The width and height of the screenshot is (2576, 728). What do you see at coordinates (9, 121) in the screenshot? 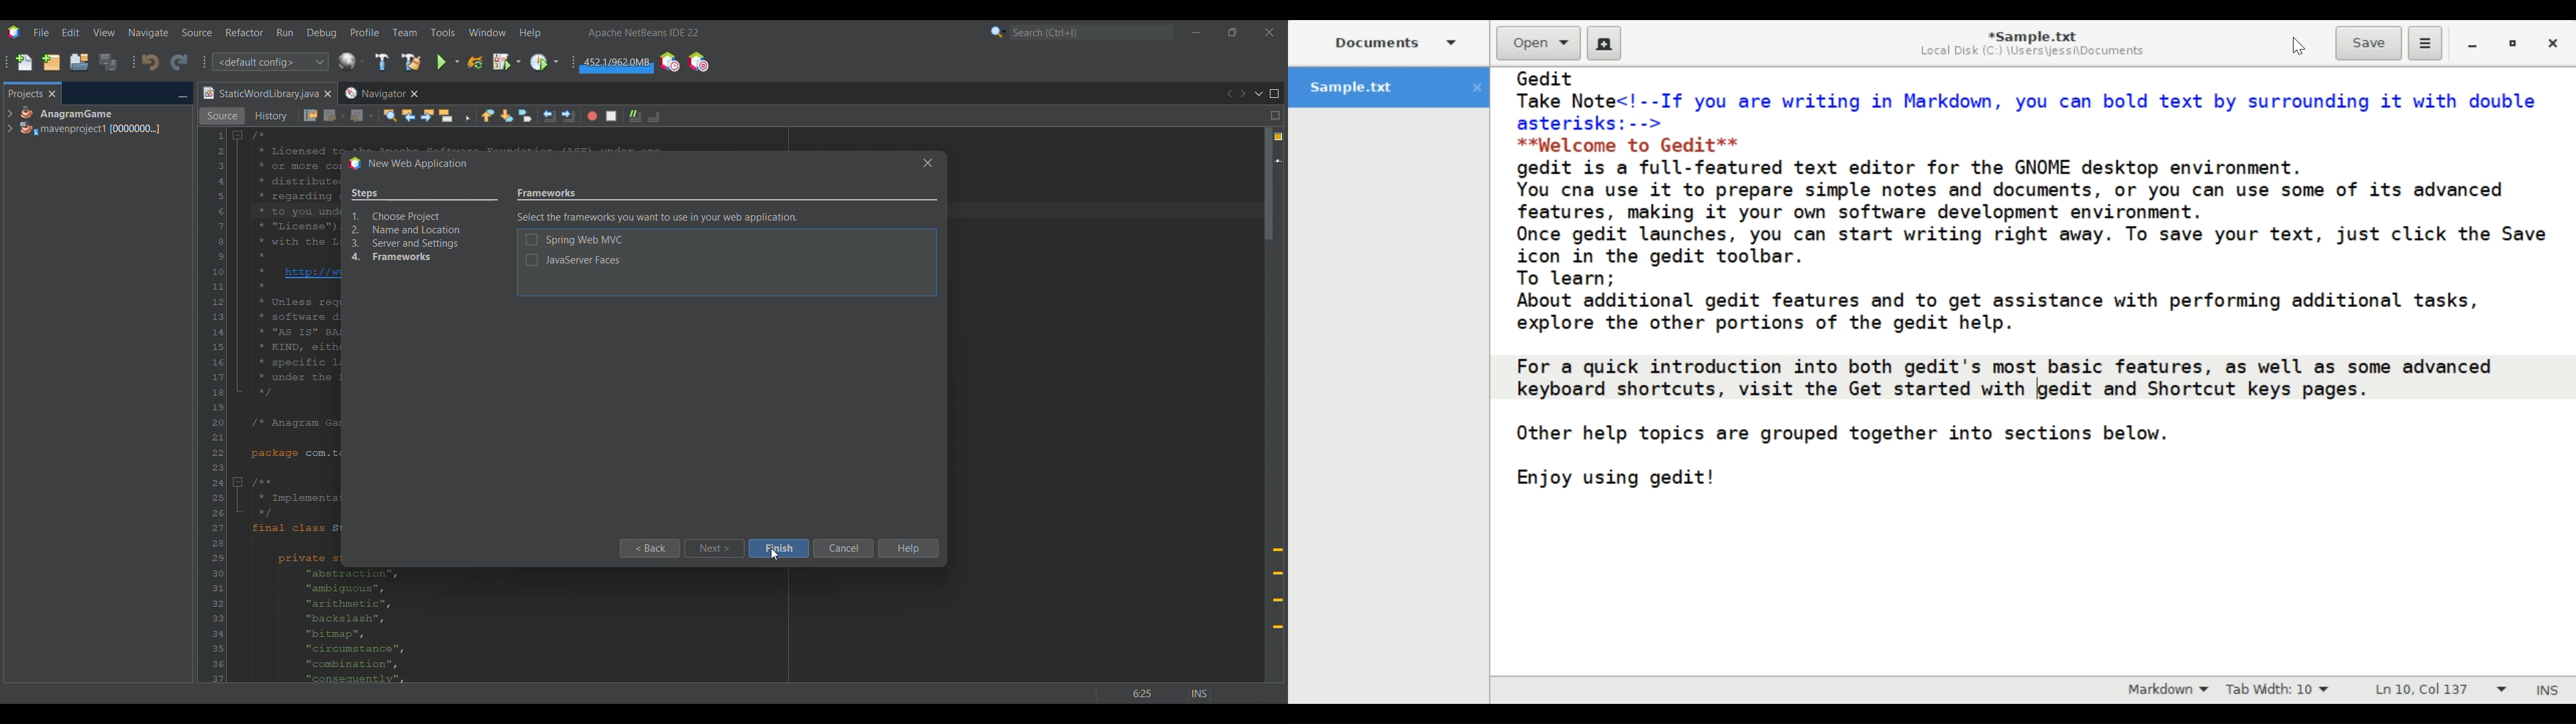
I see `Expand` at bounding box center [9, 121].